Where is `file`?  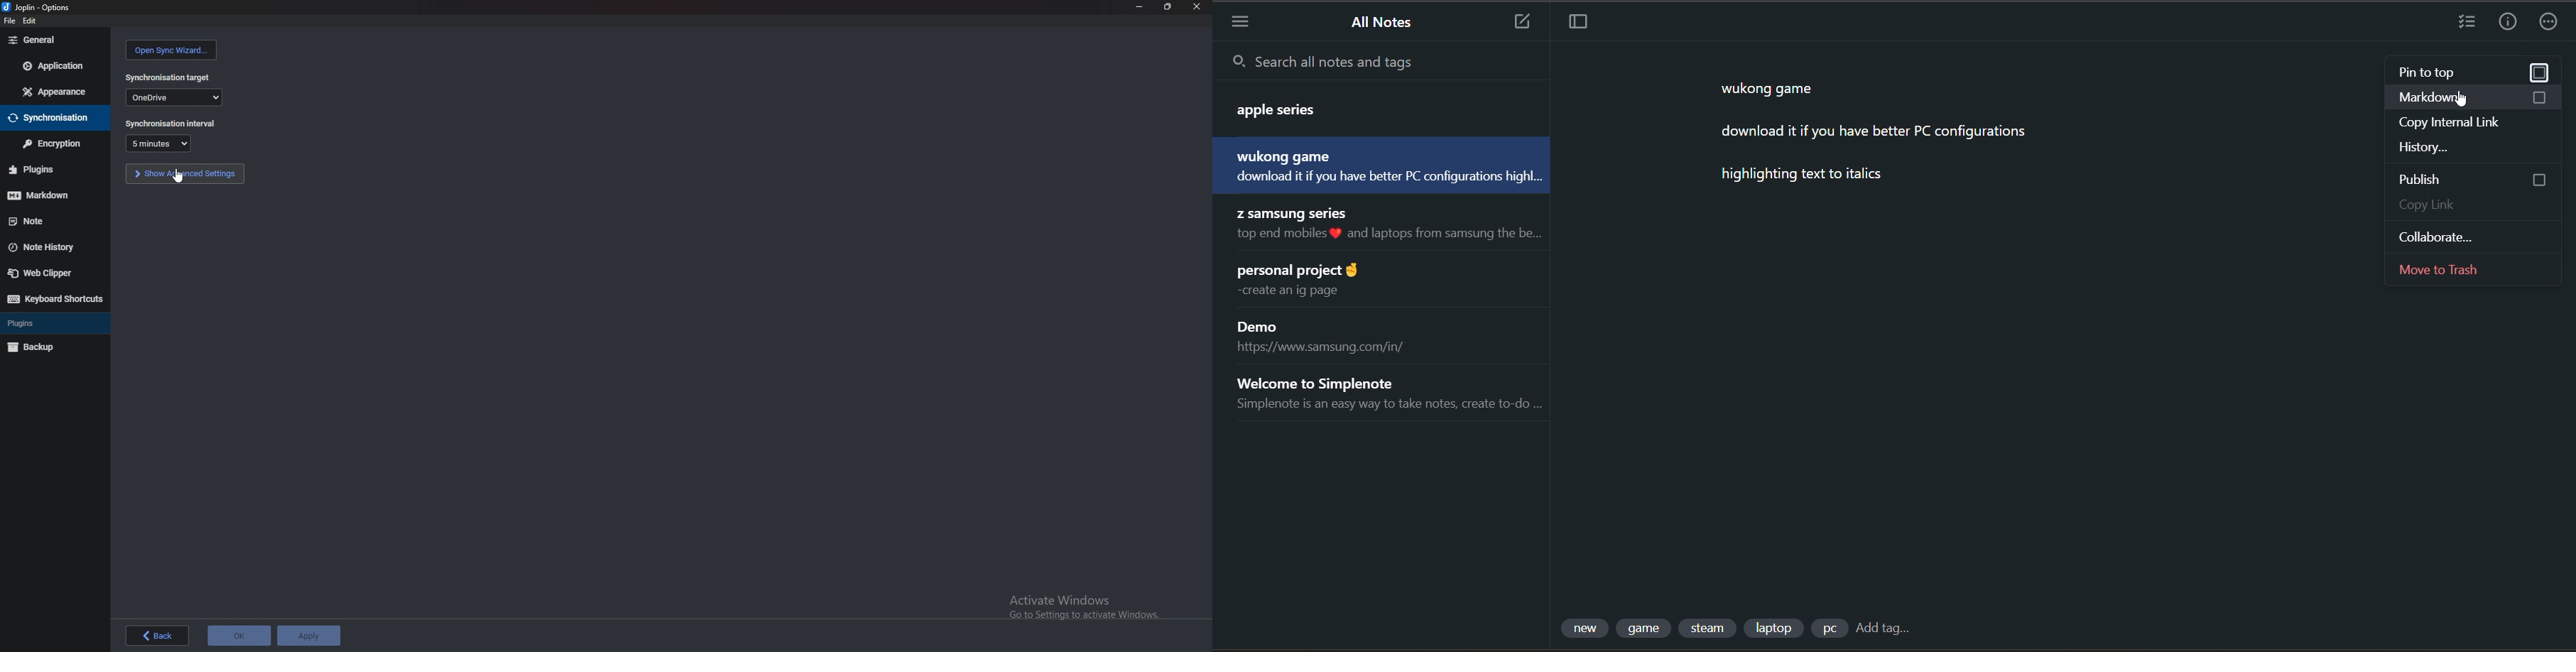 file is located at coordinates (8, 20).